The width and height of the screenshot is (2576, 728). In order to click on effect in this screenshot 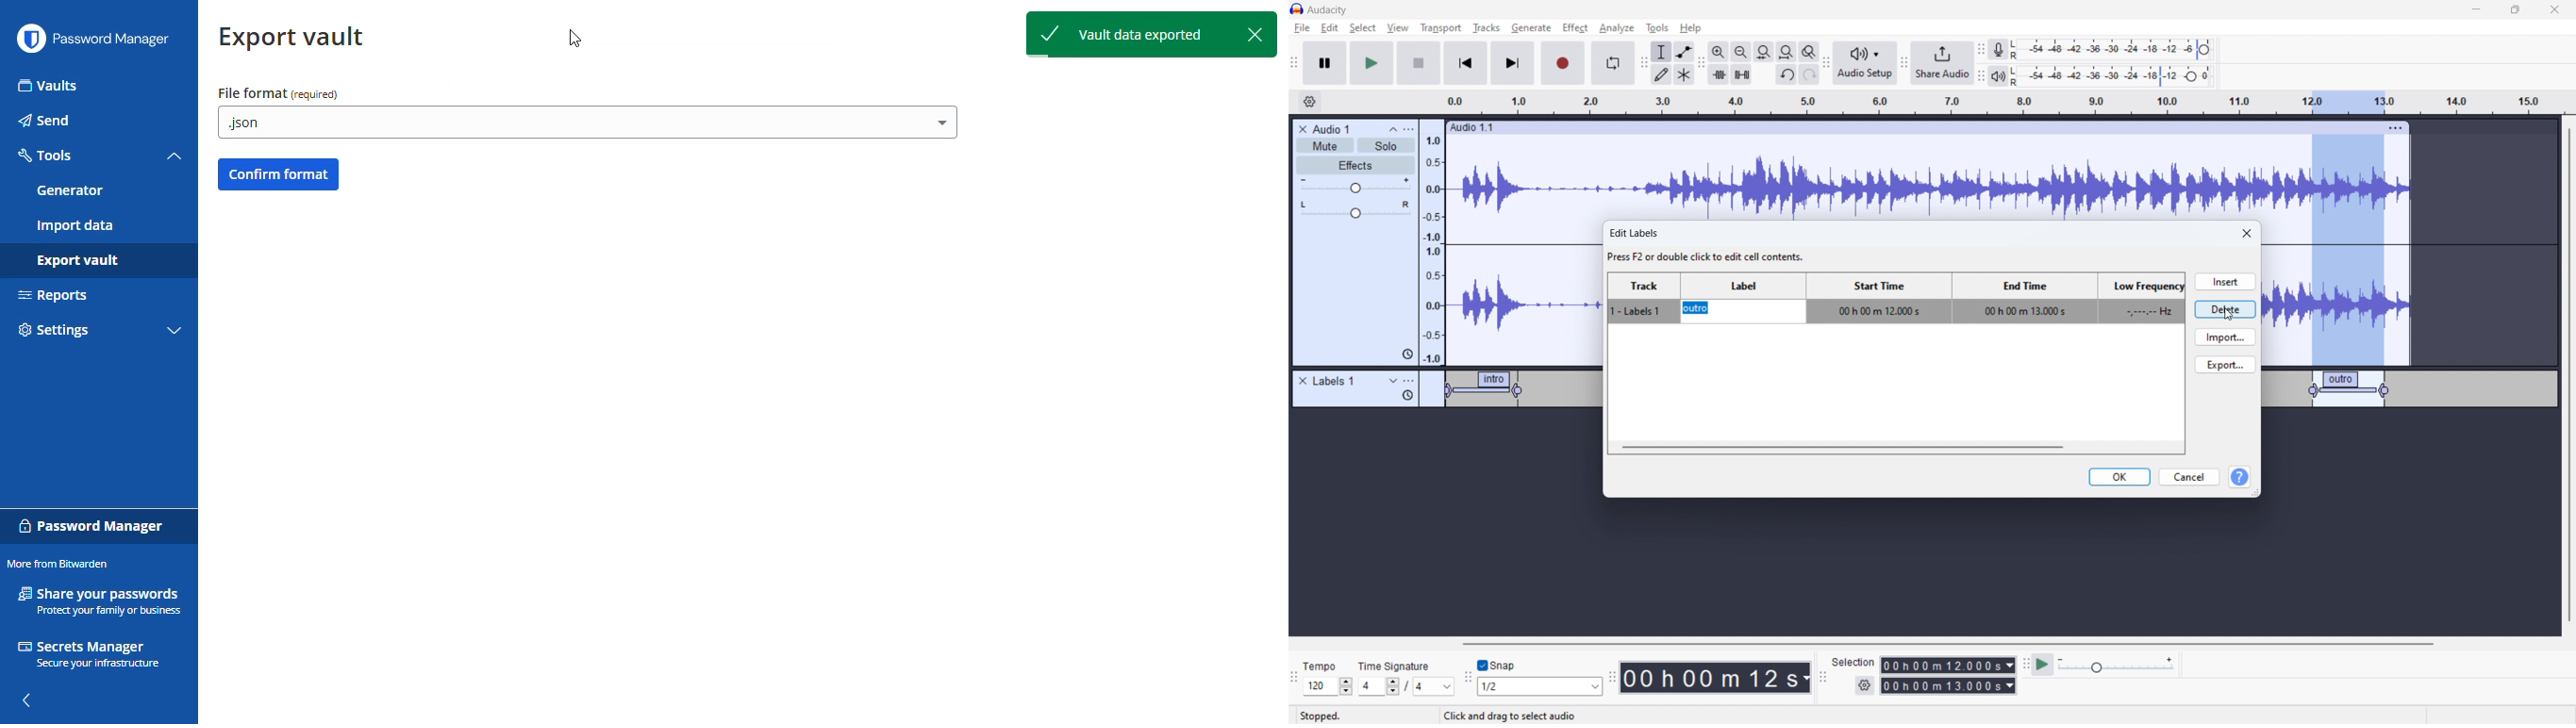, I will do `click(1576, 28)`.